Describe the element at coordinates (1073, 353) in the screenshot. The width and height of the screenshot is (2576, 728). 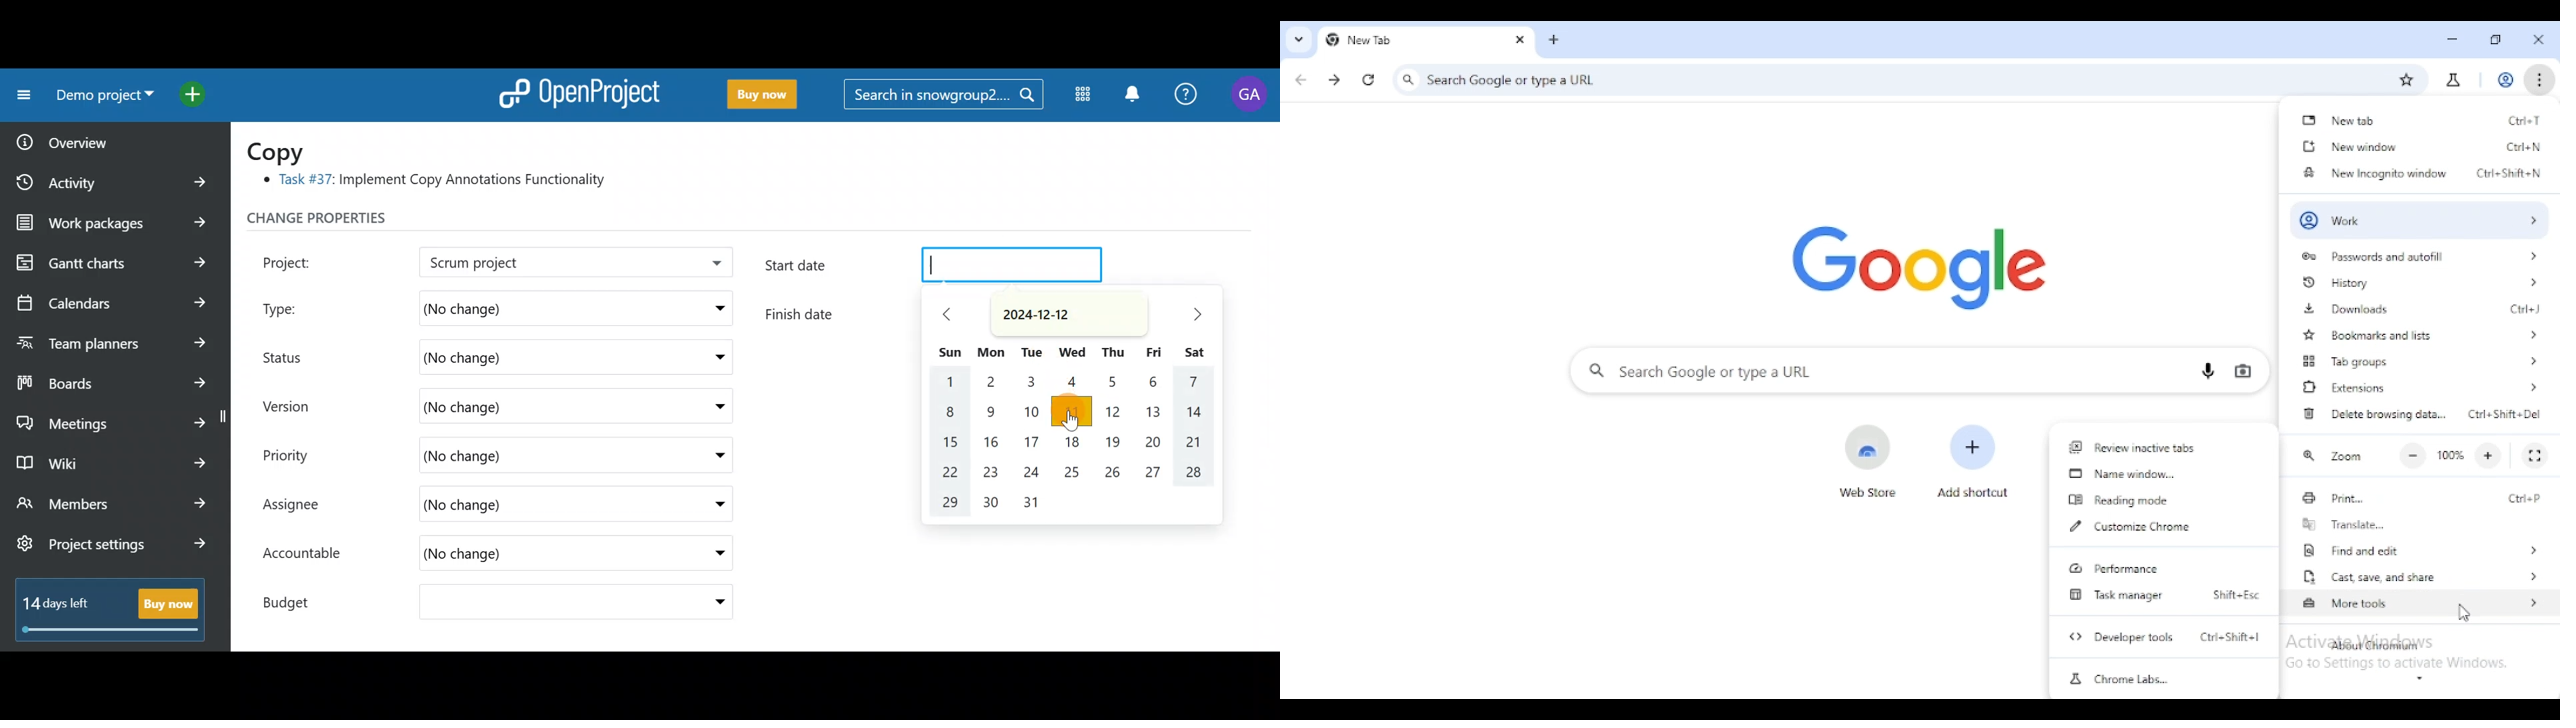
I see `Wed` at that location.